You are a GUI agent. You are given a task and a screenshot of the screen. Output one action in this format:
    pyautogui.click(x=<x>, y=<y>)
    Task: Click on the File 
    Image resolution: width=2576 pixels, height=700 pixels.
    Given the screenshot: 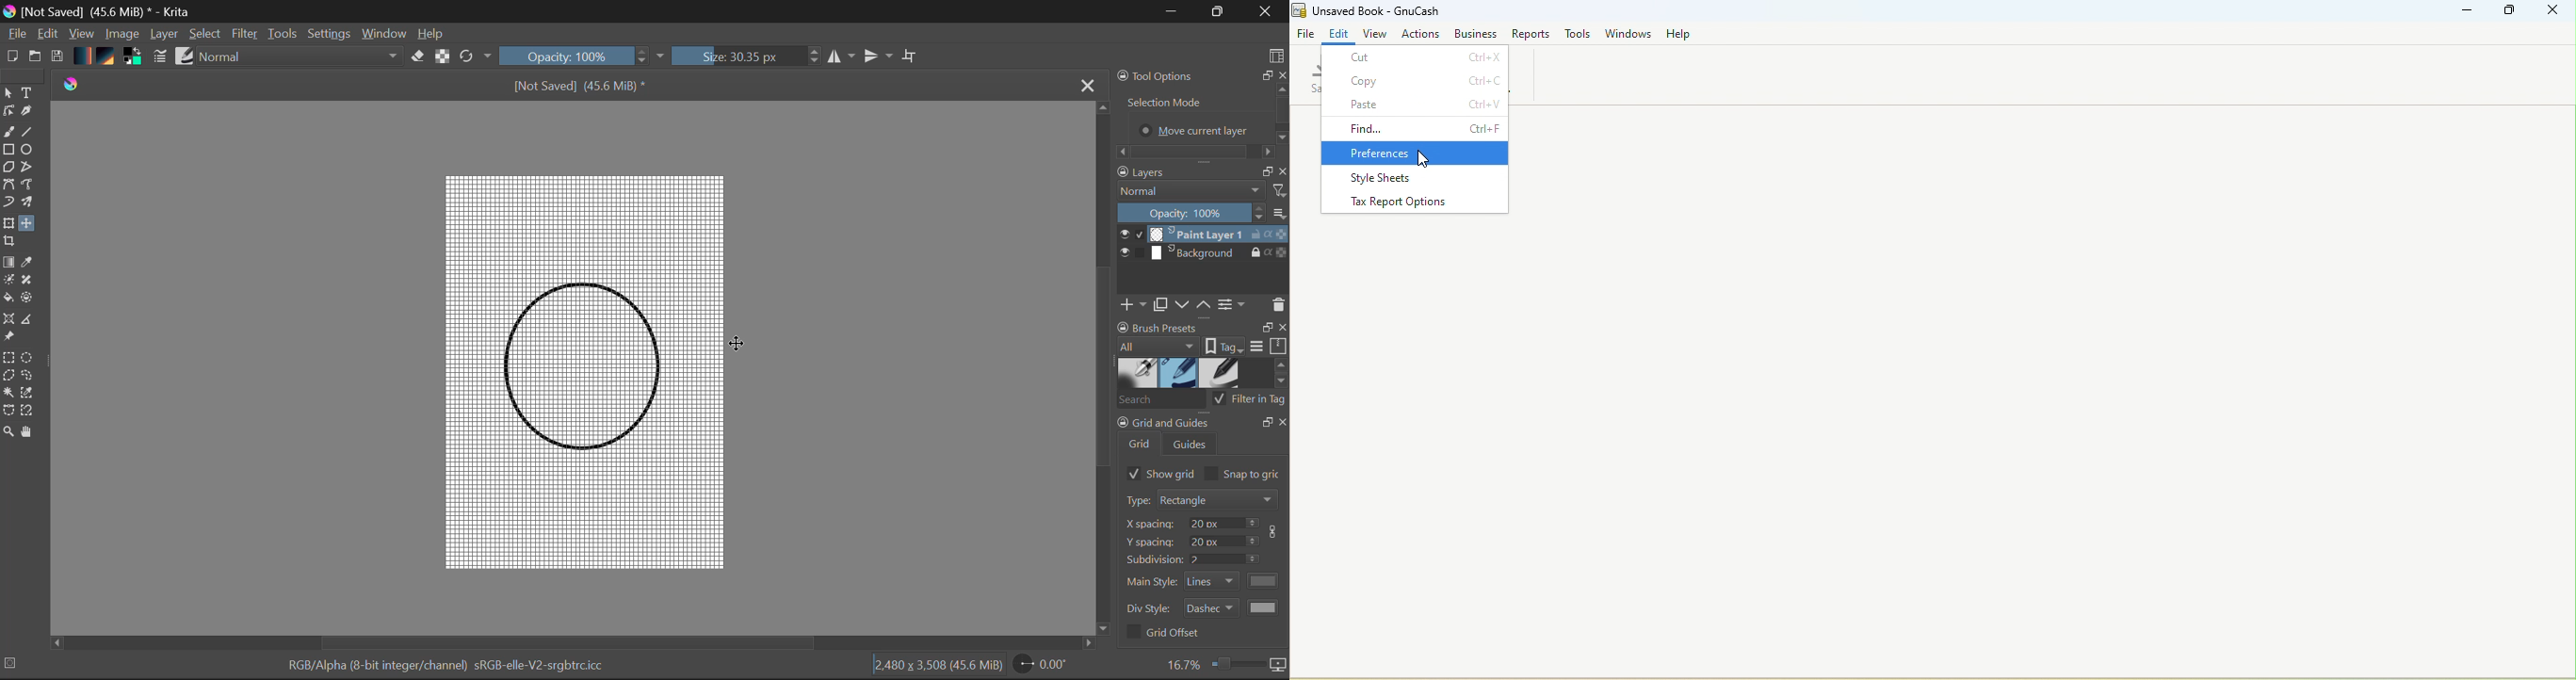 What is the action you would take?
    pyautogui.click(x=1305, y=34)
    